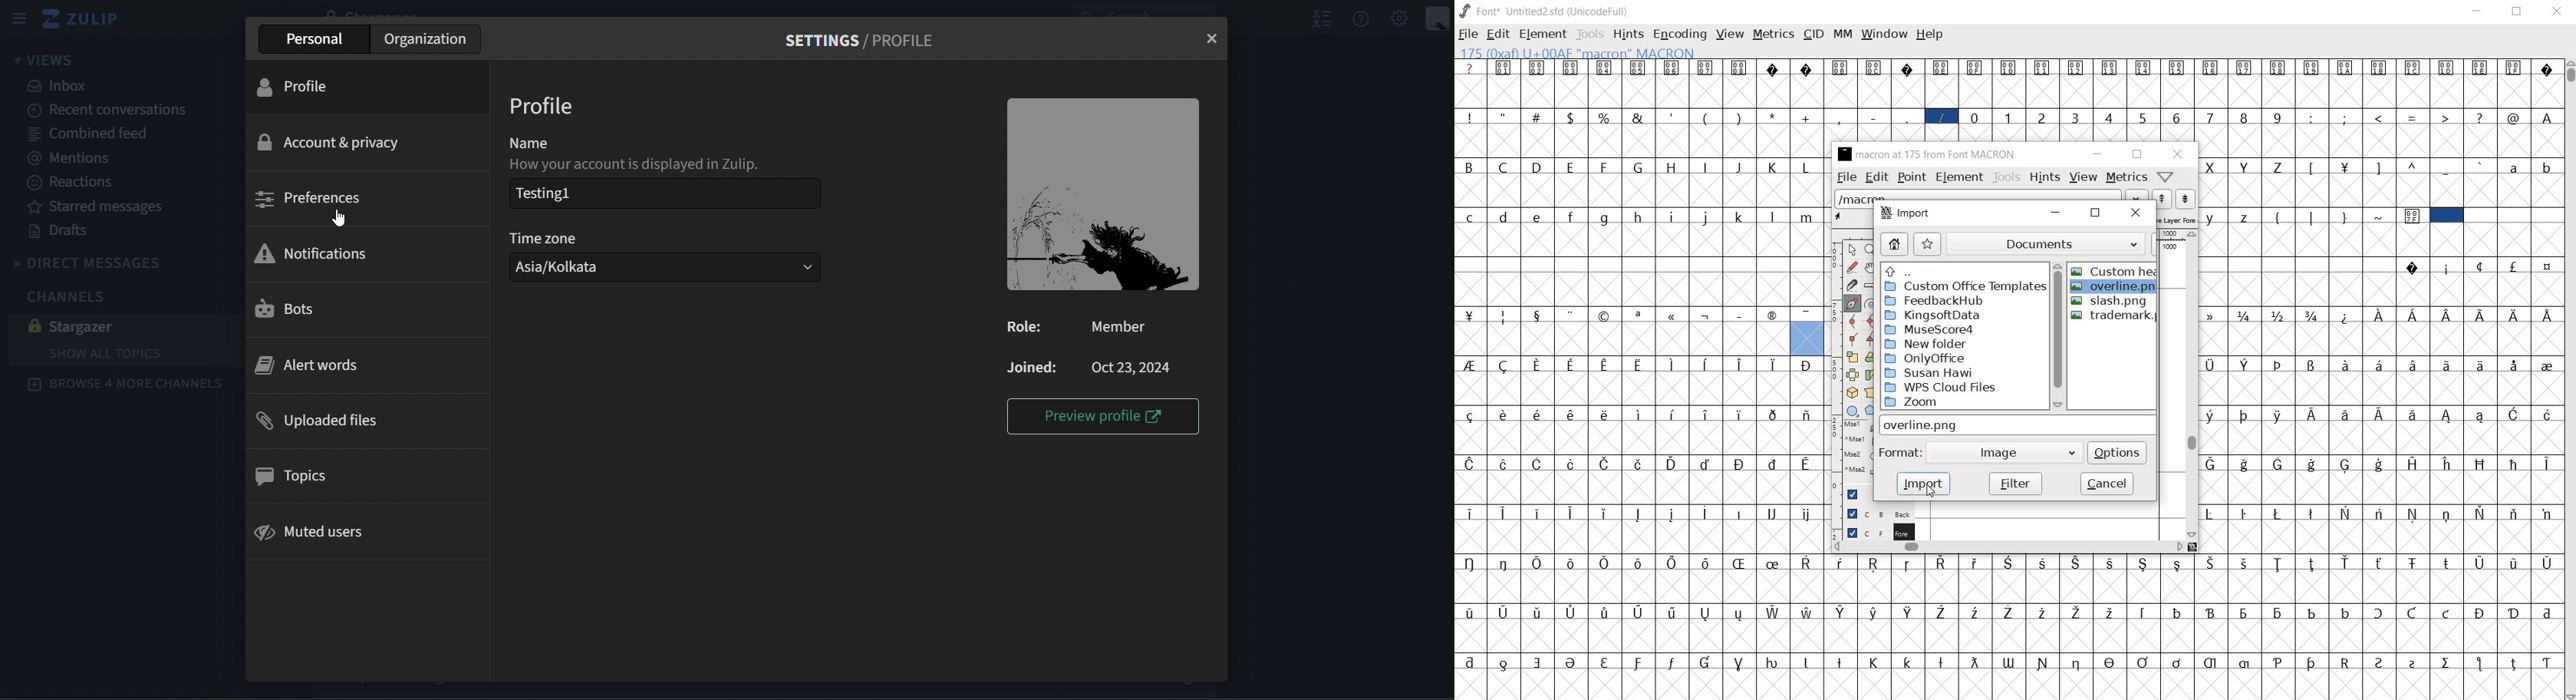  Describe the element at coordinates (1607, 463) in the screenshot. I see `Symbol` at that location.